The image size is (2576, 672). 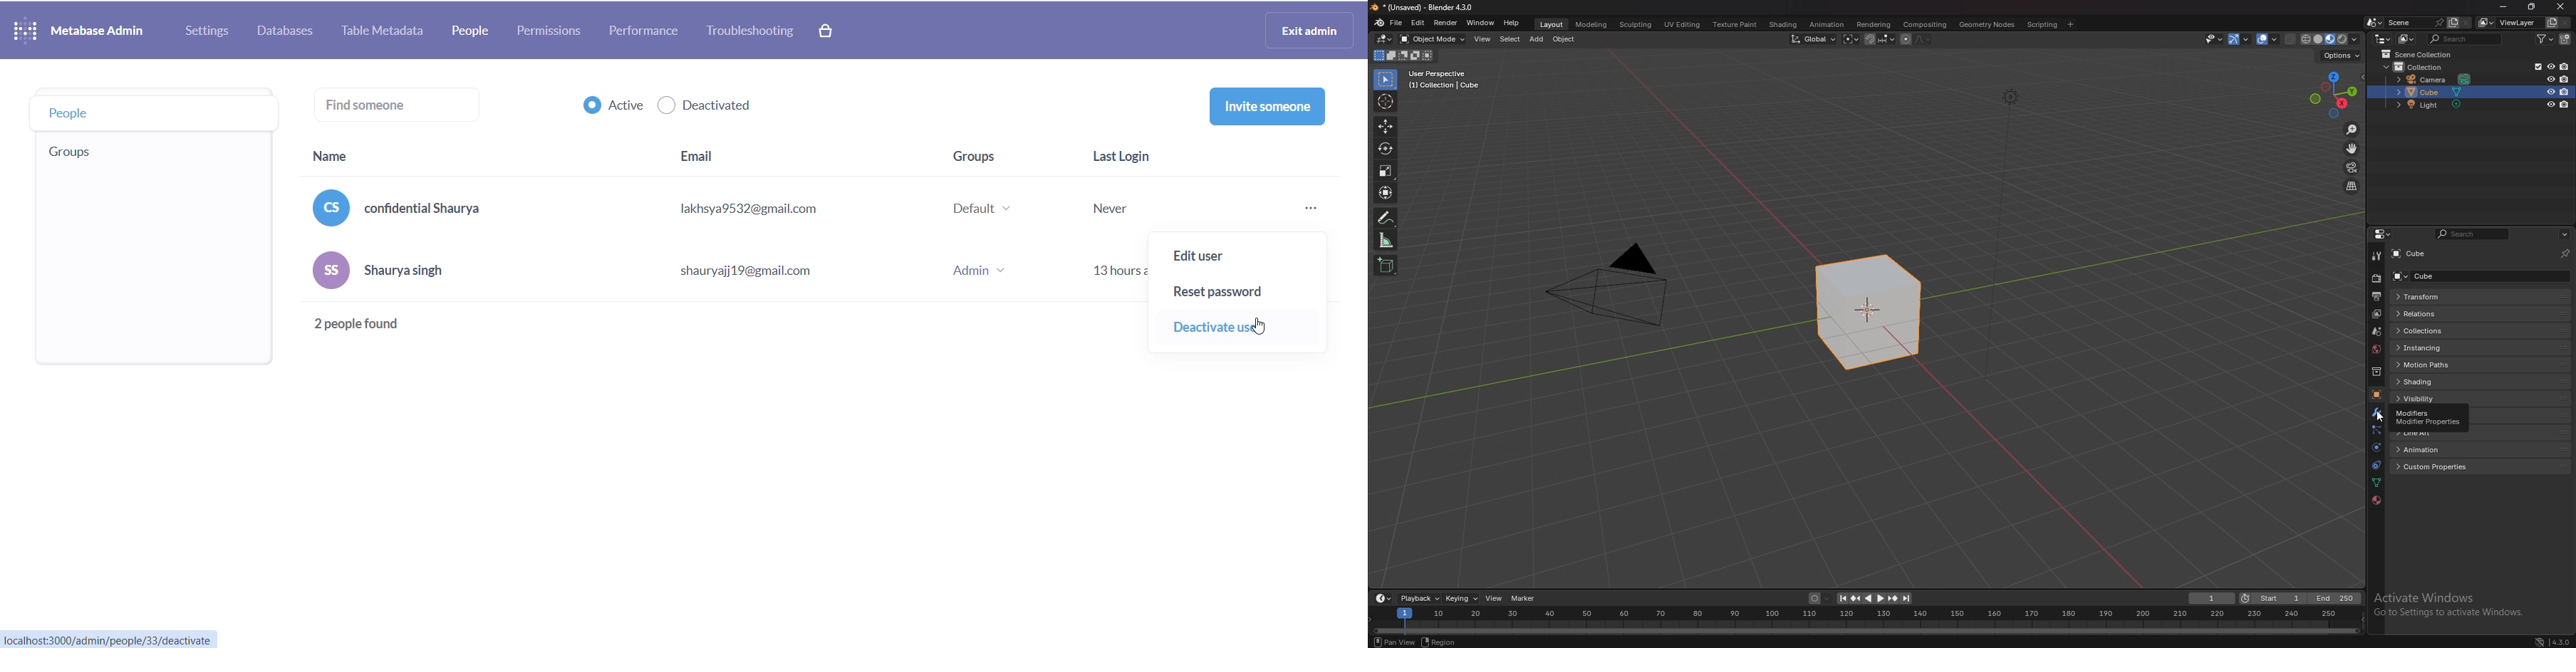 What do you see at coordinates (1385, 148) in the screenshot?
I see `rotate` at bounding box center [1385, 148].